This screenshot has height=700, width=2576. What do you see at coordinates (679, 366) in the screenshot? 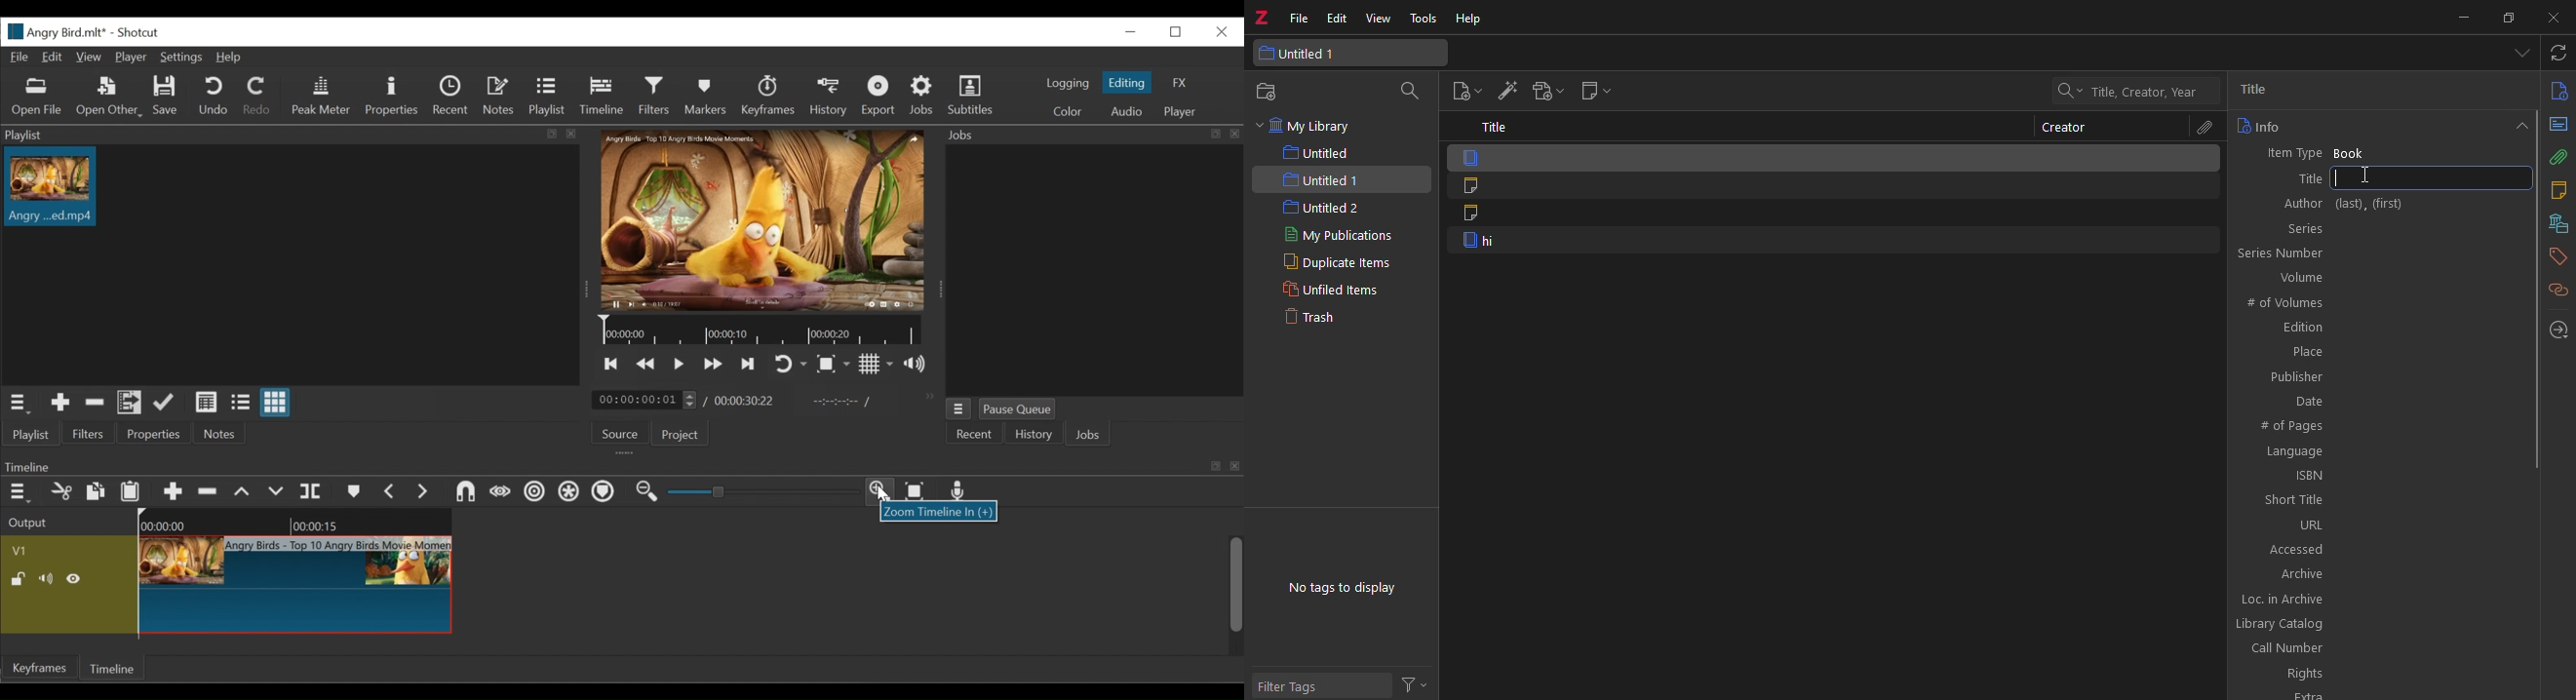
I see `Toggle play or pause` at bounding box center [679, 366].